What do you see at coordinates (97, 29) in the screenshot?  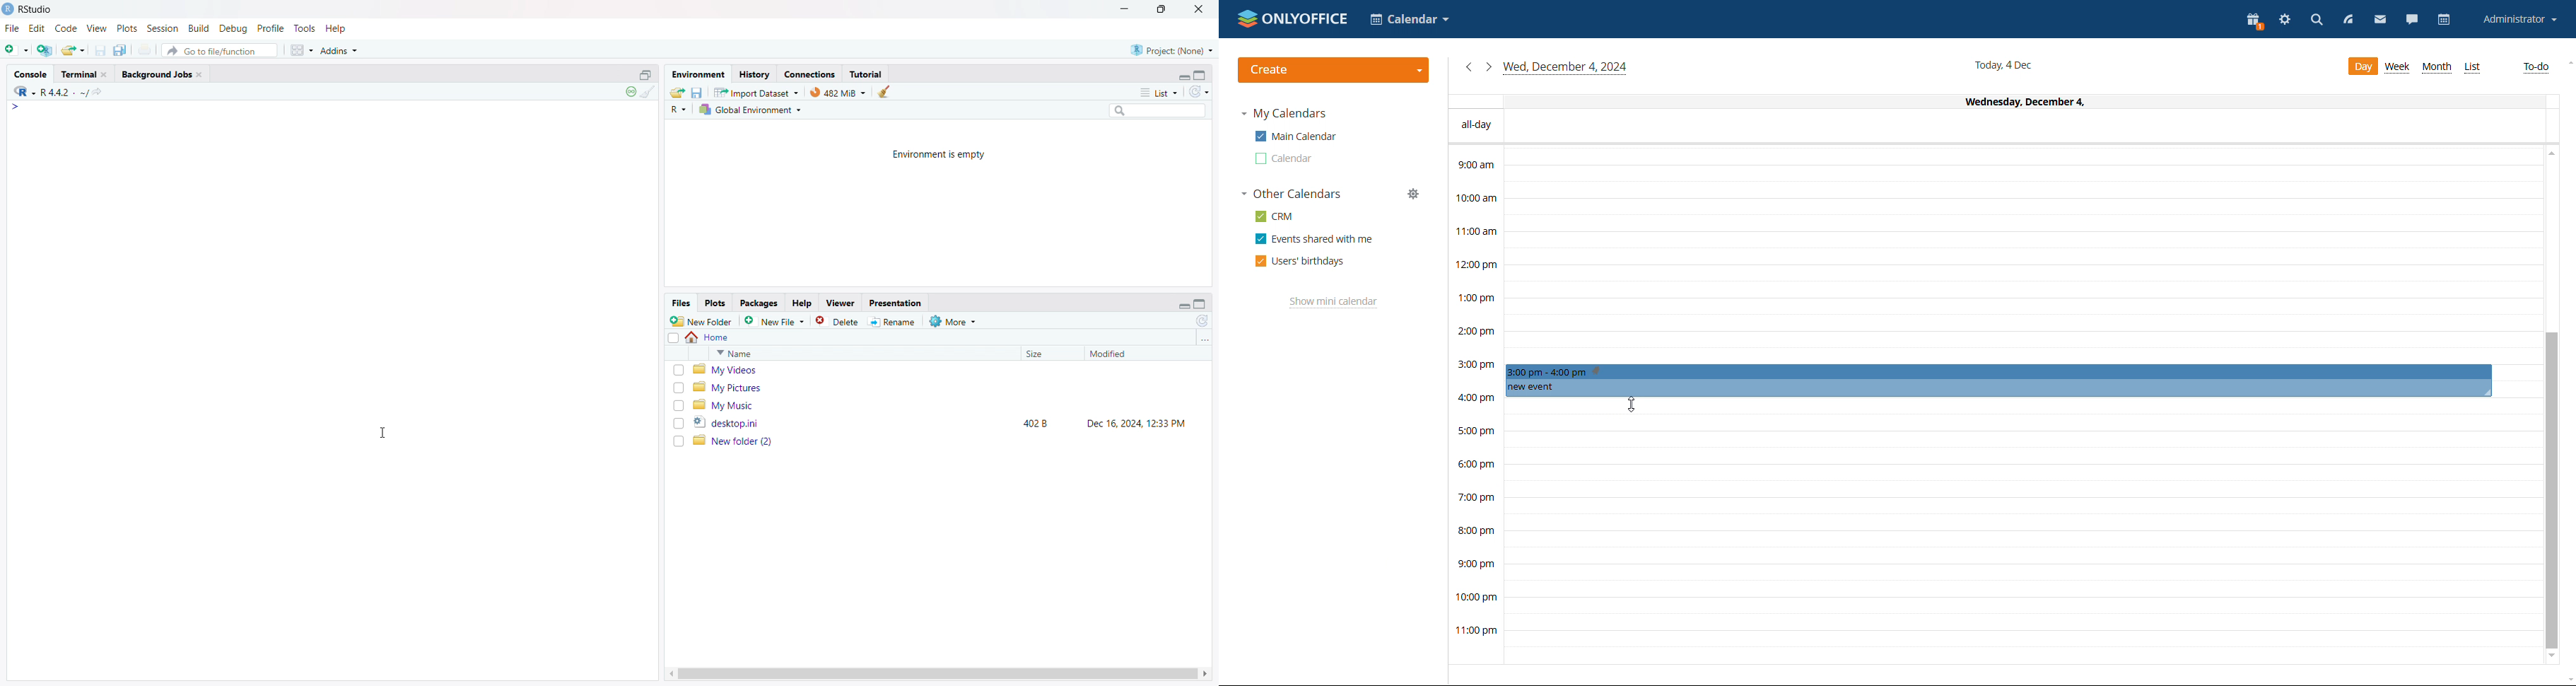 I see `view` at bounding box center [97, 29].